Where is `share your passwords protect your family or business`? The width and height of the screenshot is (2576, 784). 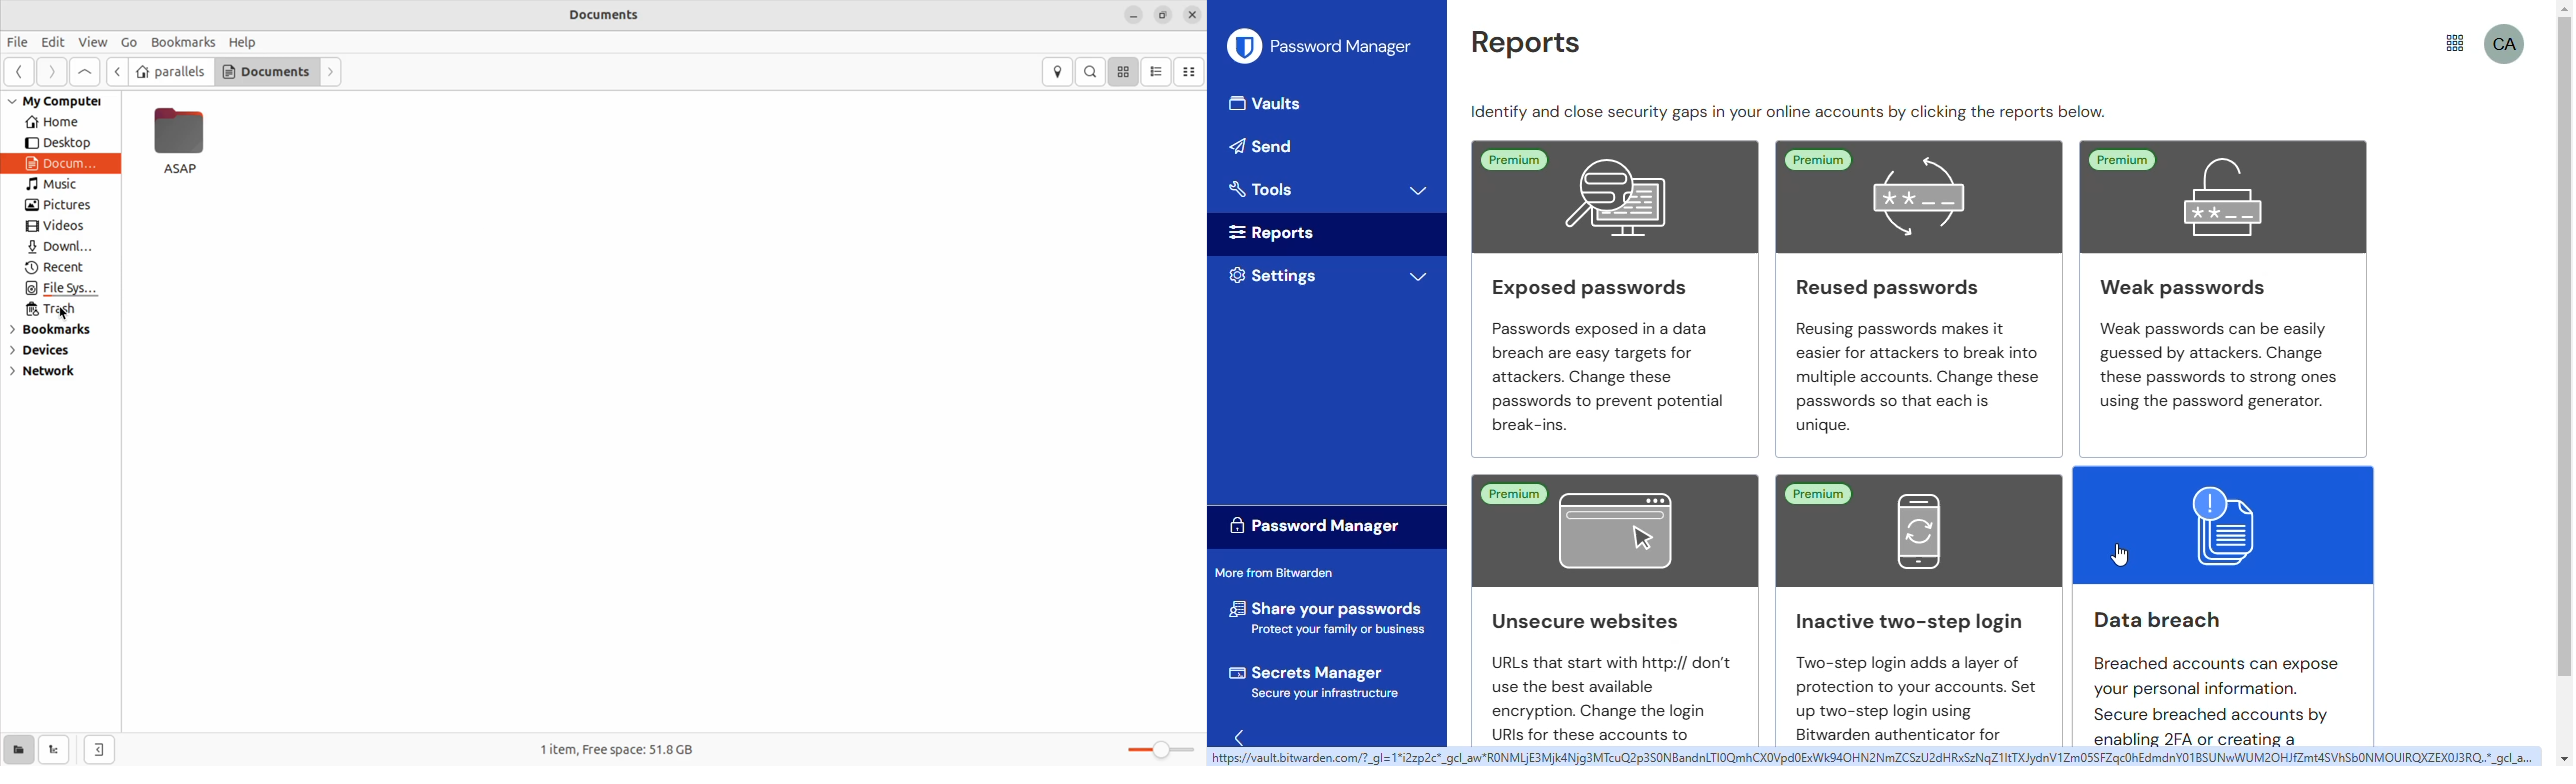
share your passwords protect your family or business is located at coordinates (1328, 614).